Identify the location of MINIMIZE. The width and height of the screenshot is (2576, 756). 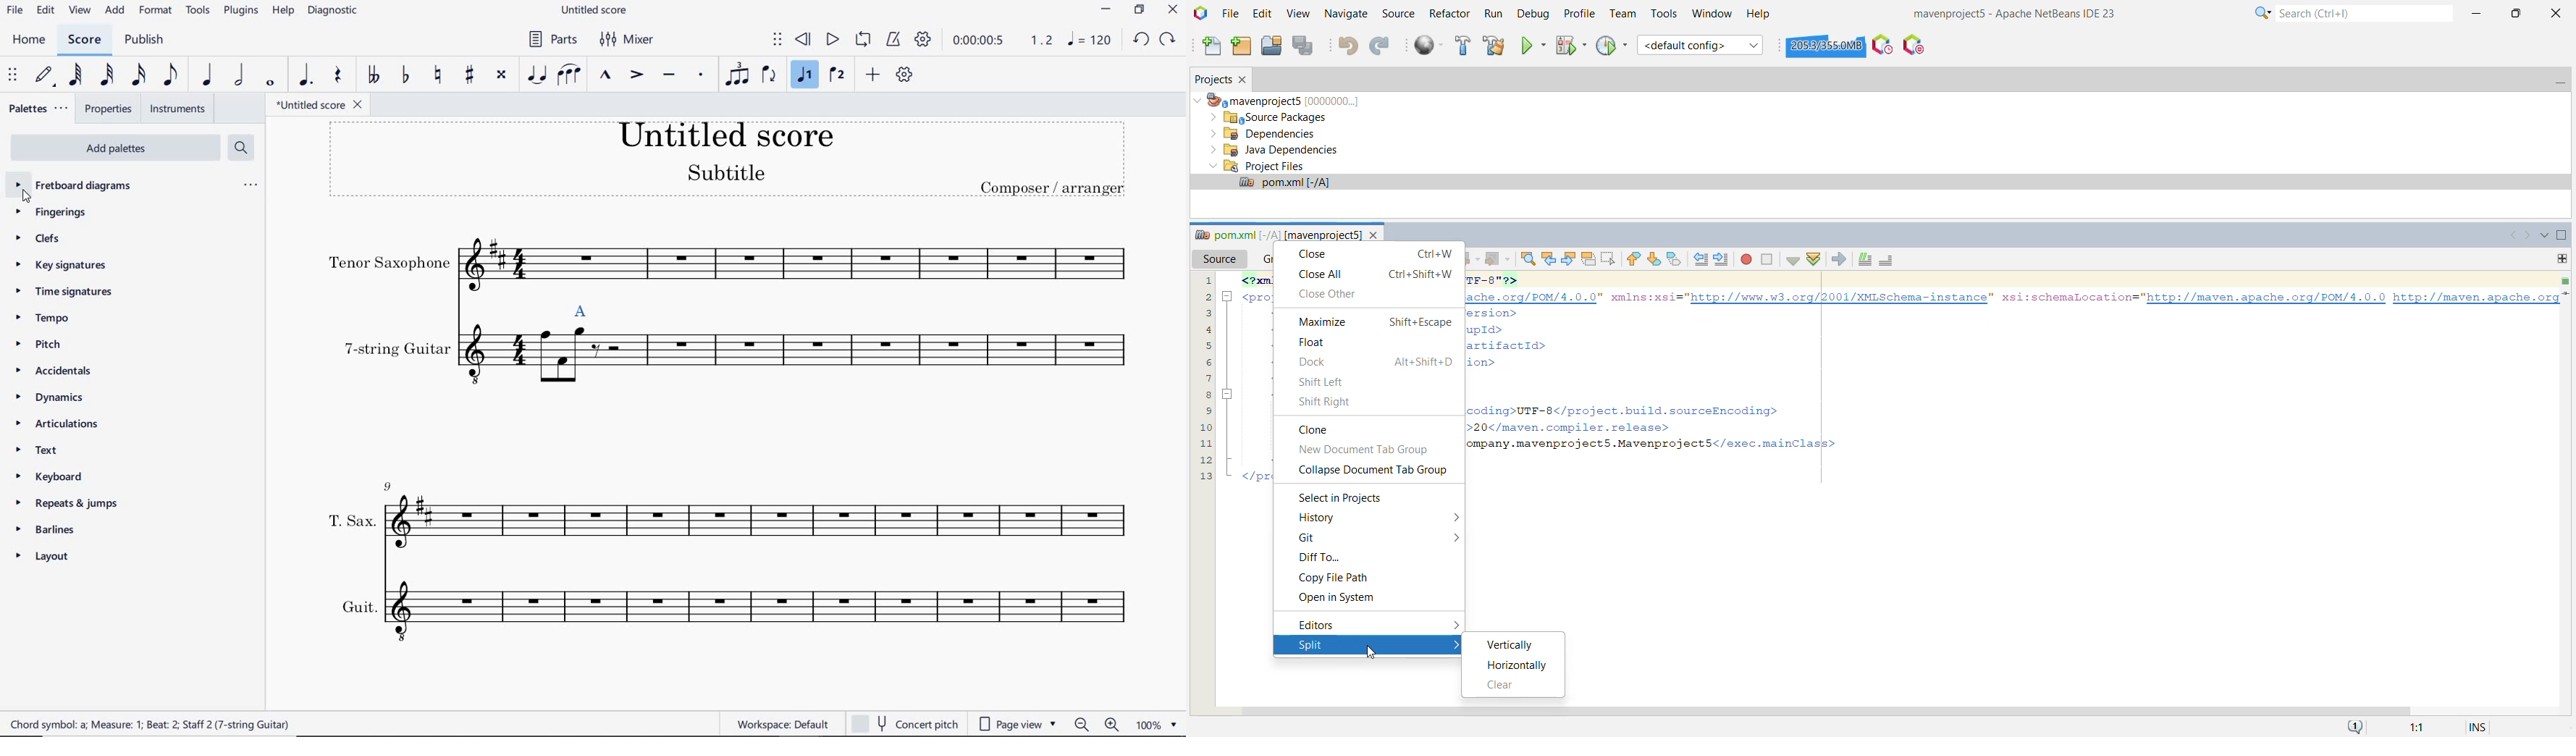
(1105, 10).